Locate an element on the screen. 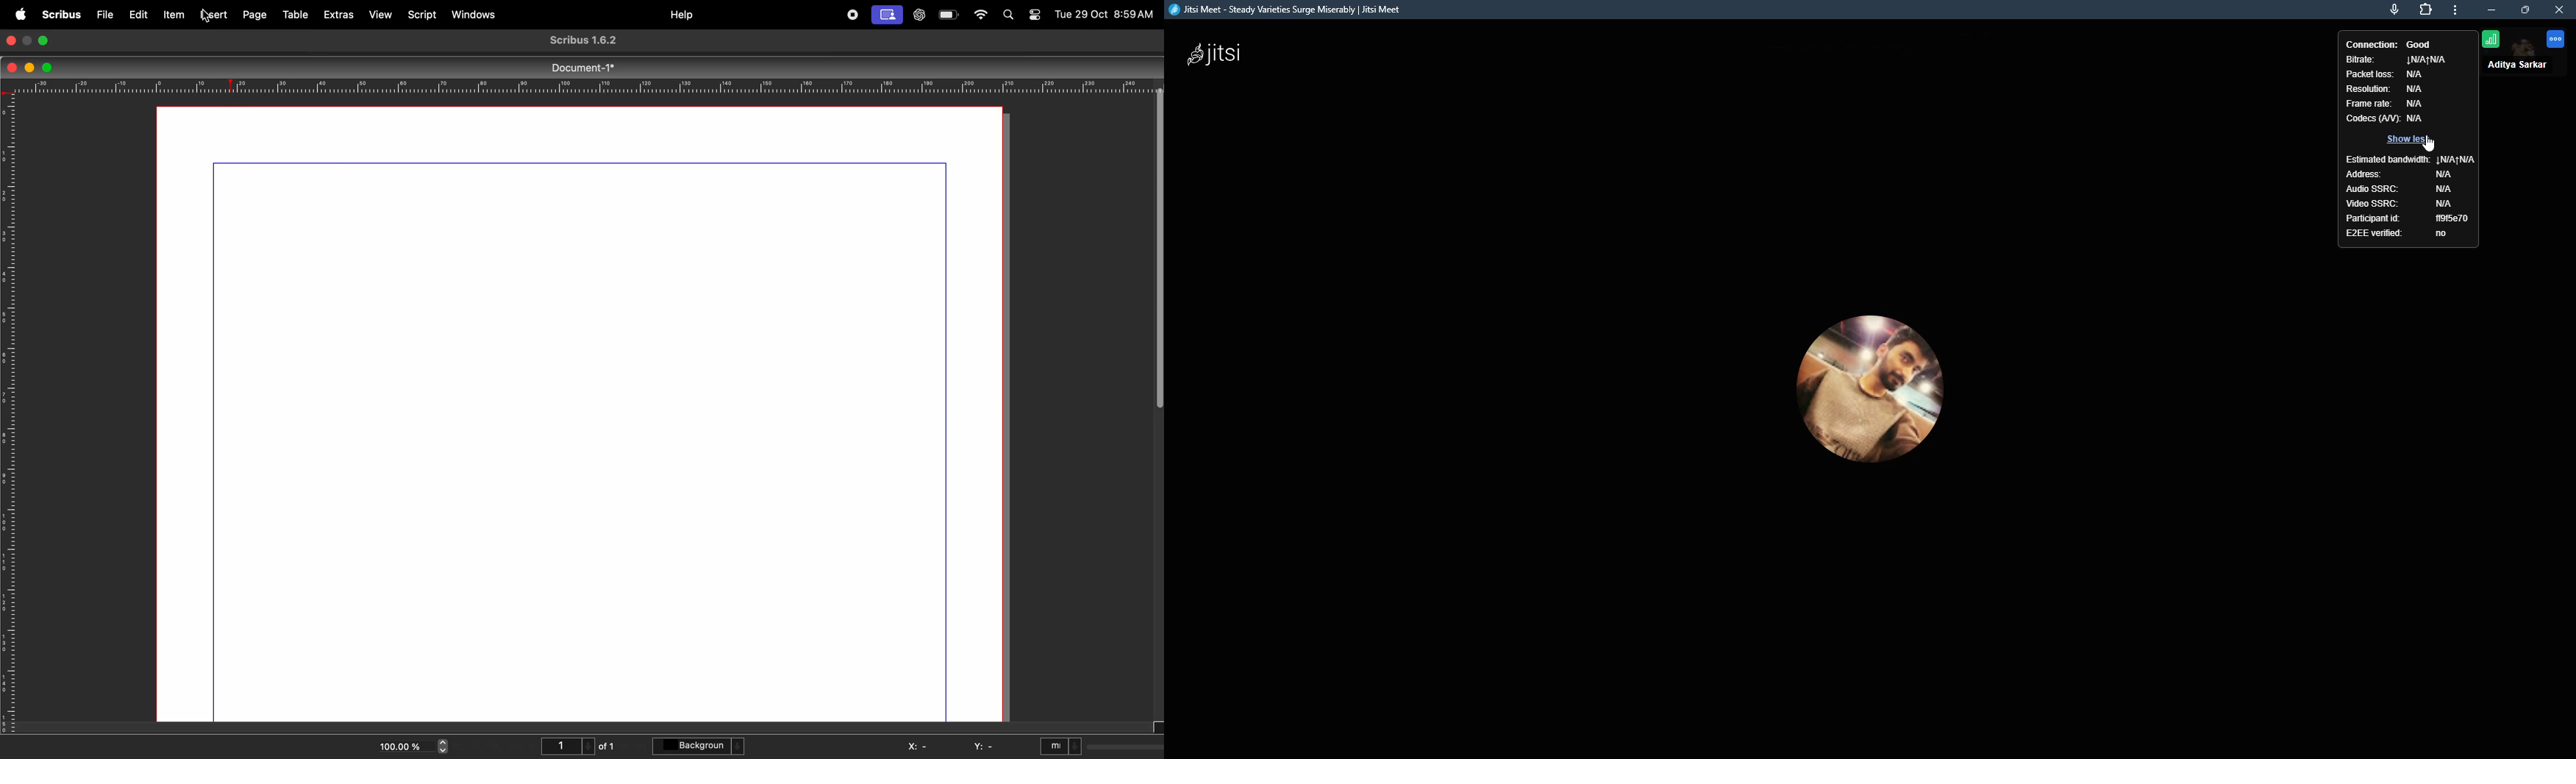 This screenshot has width=2576, height=784. x: - is located at coordinates (919, 746).